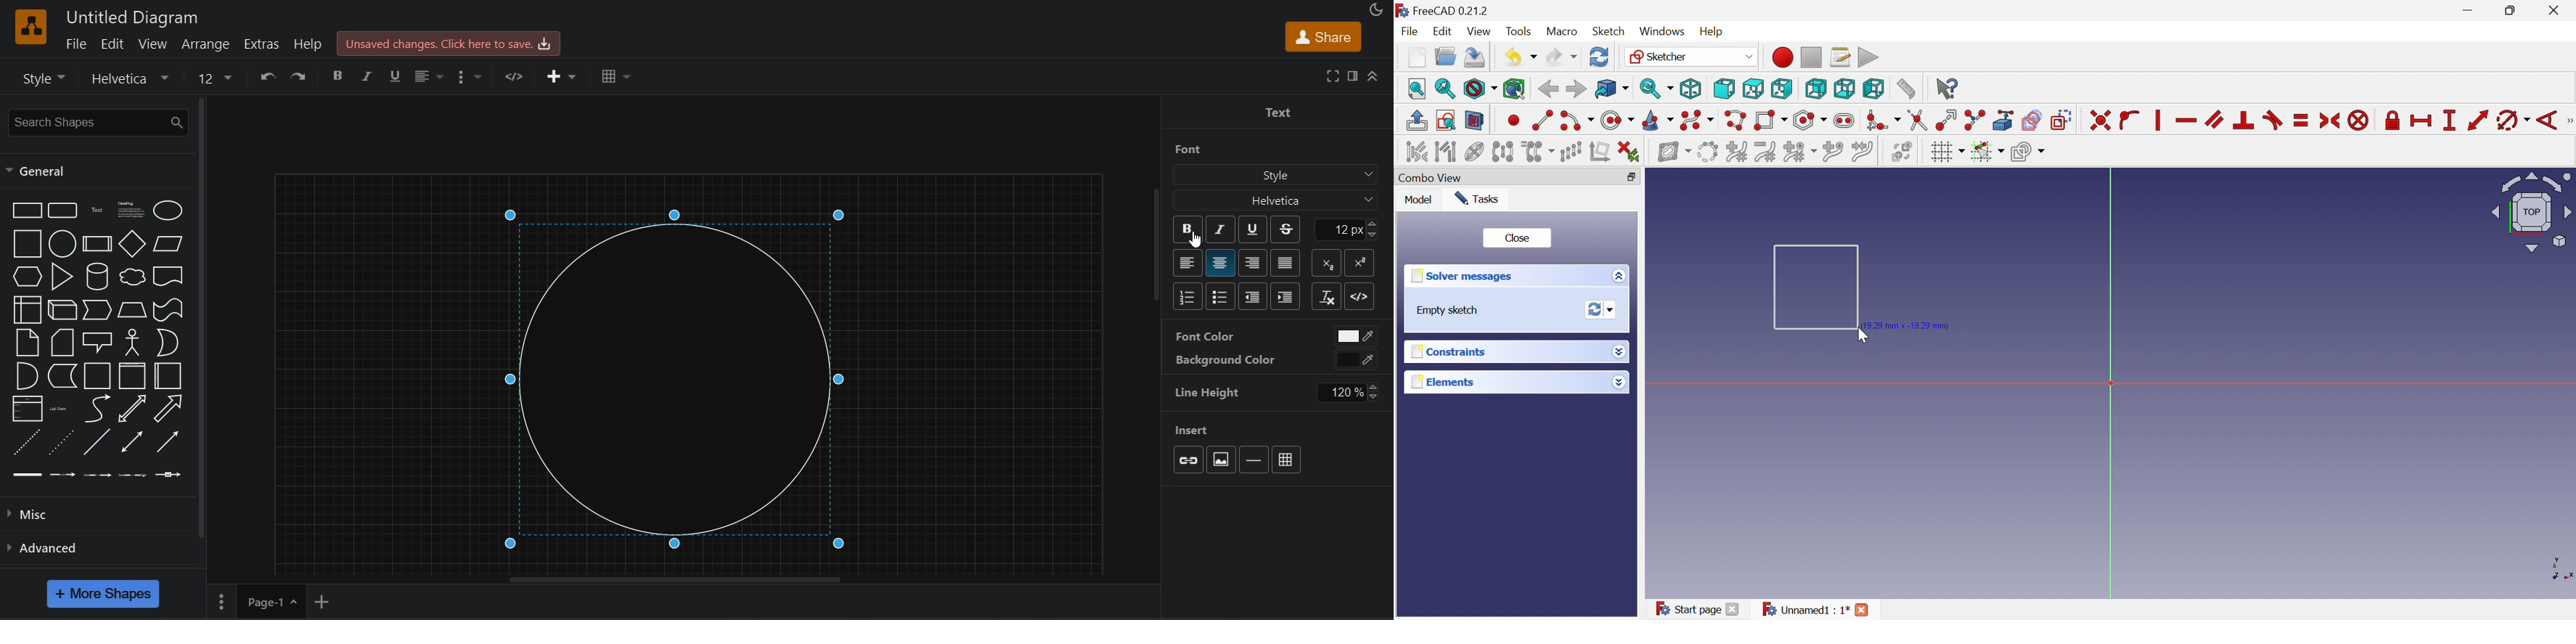 This screenshot has width=2576, height=644. I want to click on tape, so click(171, 309).